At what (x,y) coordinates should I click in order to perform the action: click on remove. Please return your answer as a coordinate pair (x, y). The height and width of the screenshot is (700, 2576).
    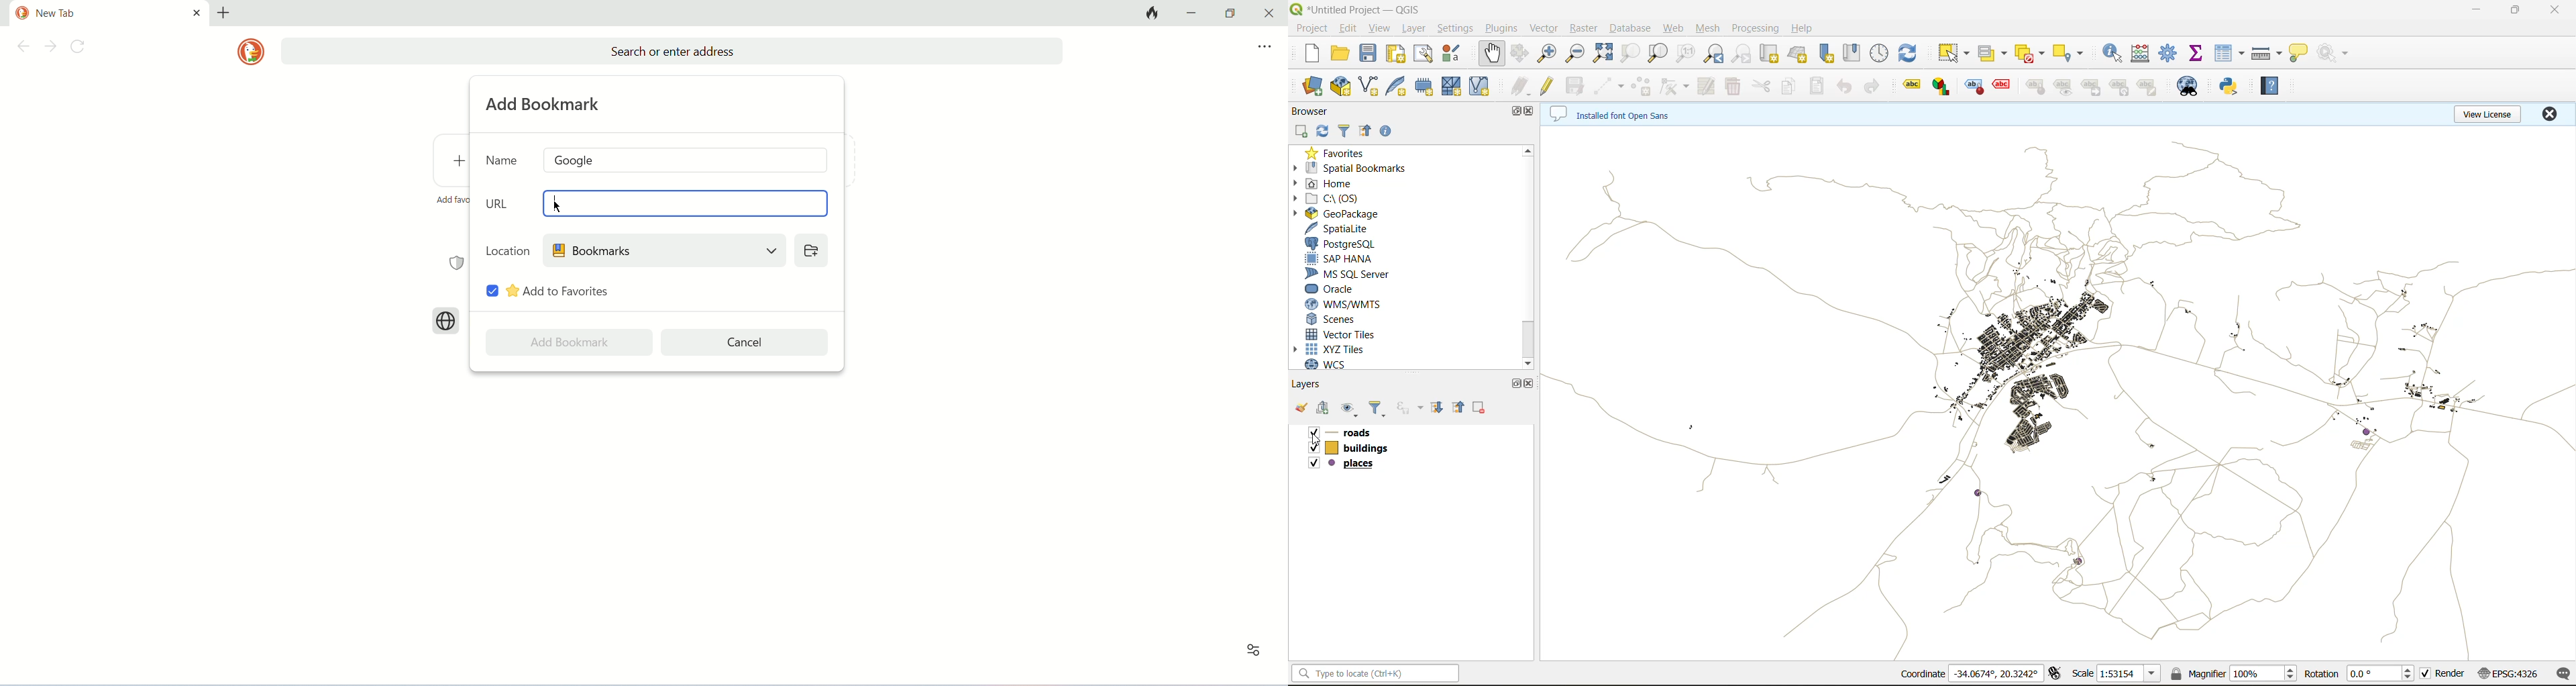
    Looking at the image, I should click on (1480, 408).